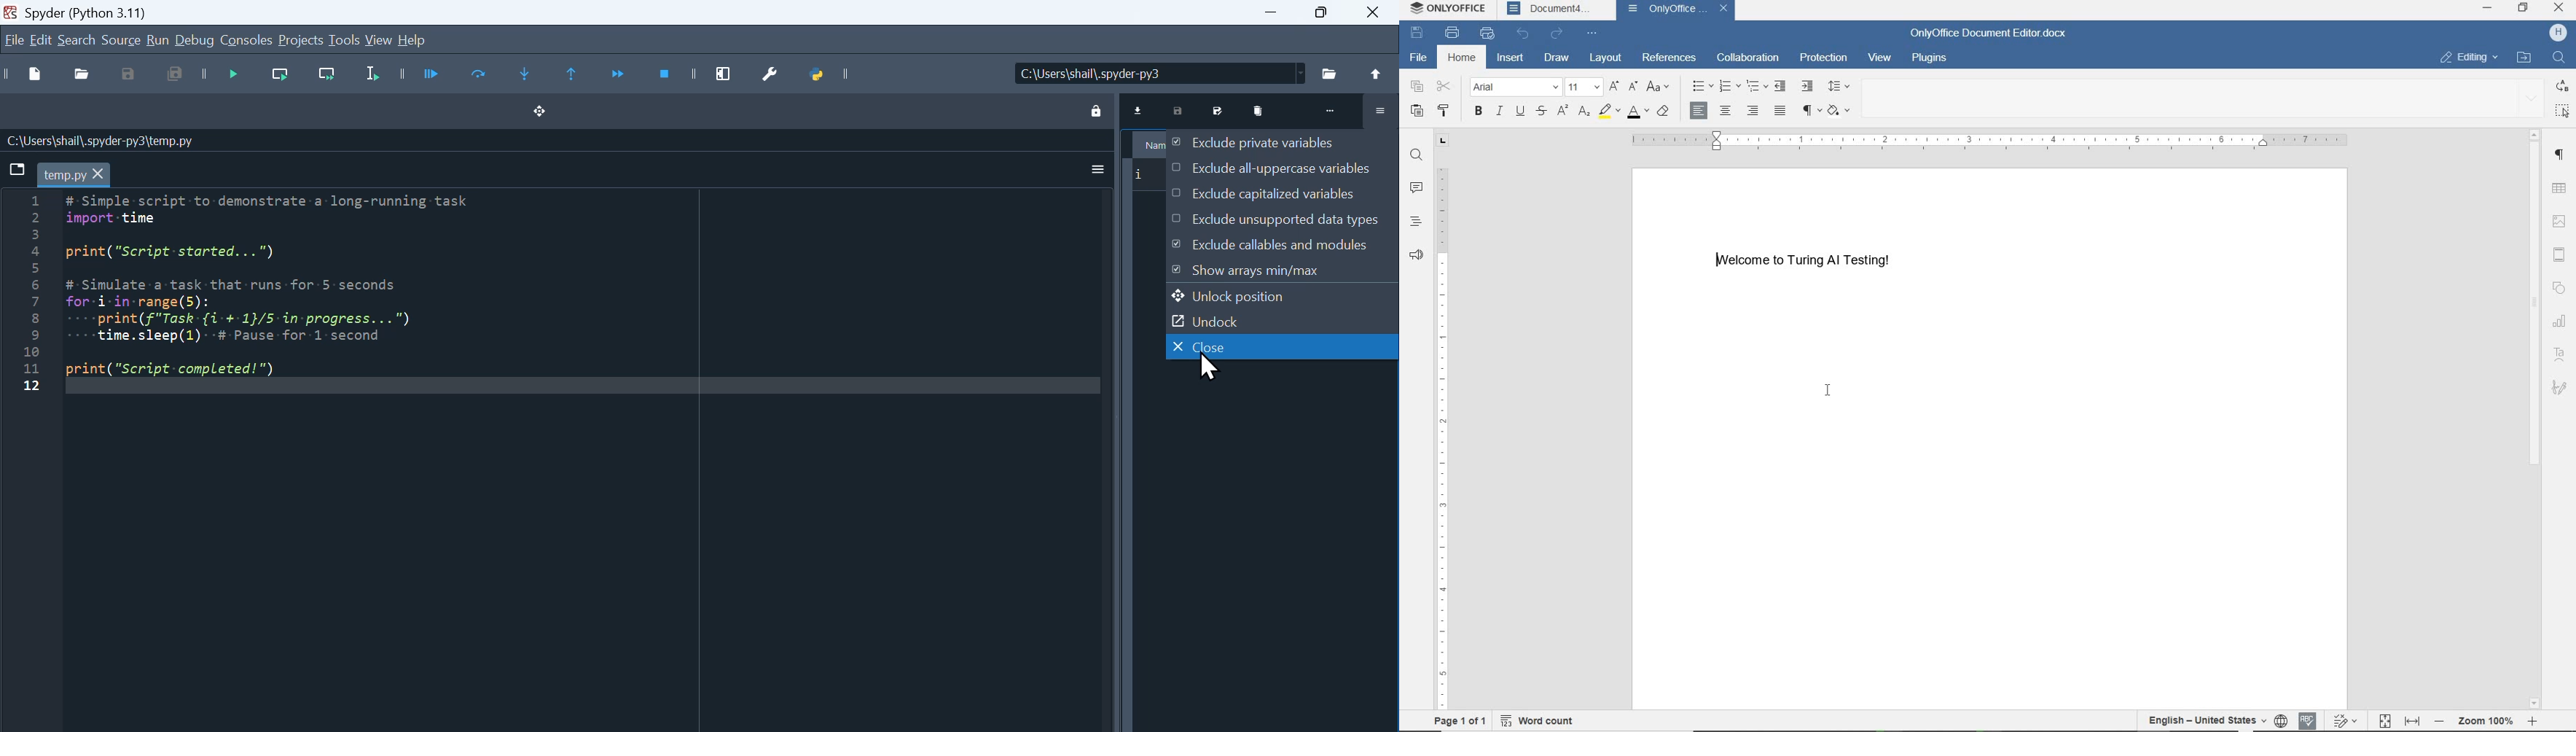 This screenshot has width=2576, height=756. I want to click on undo, so click(1525, 35).